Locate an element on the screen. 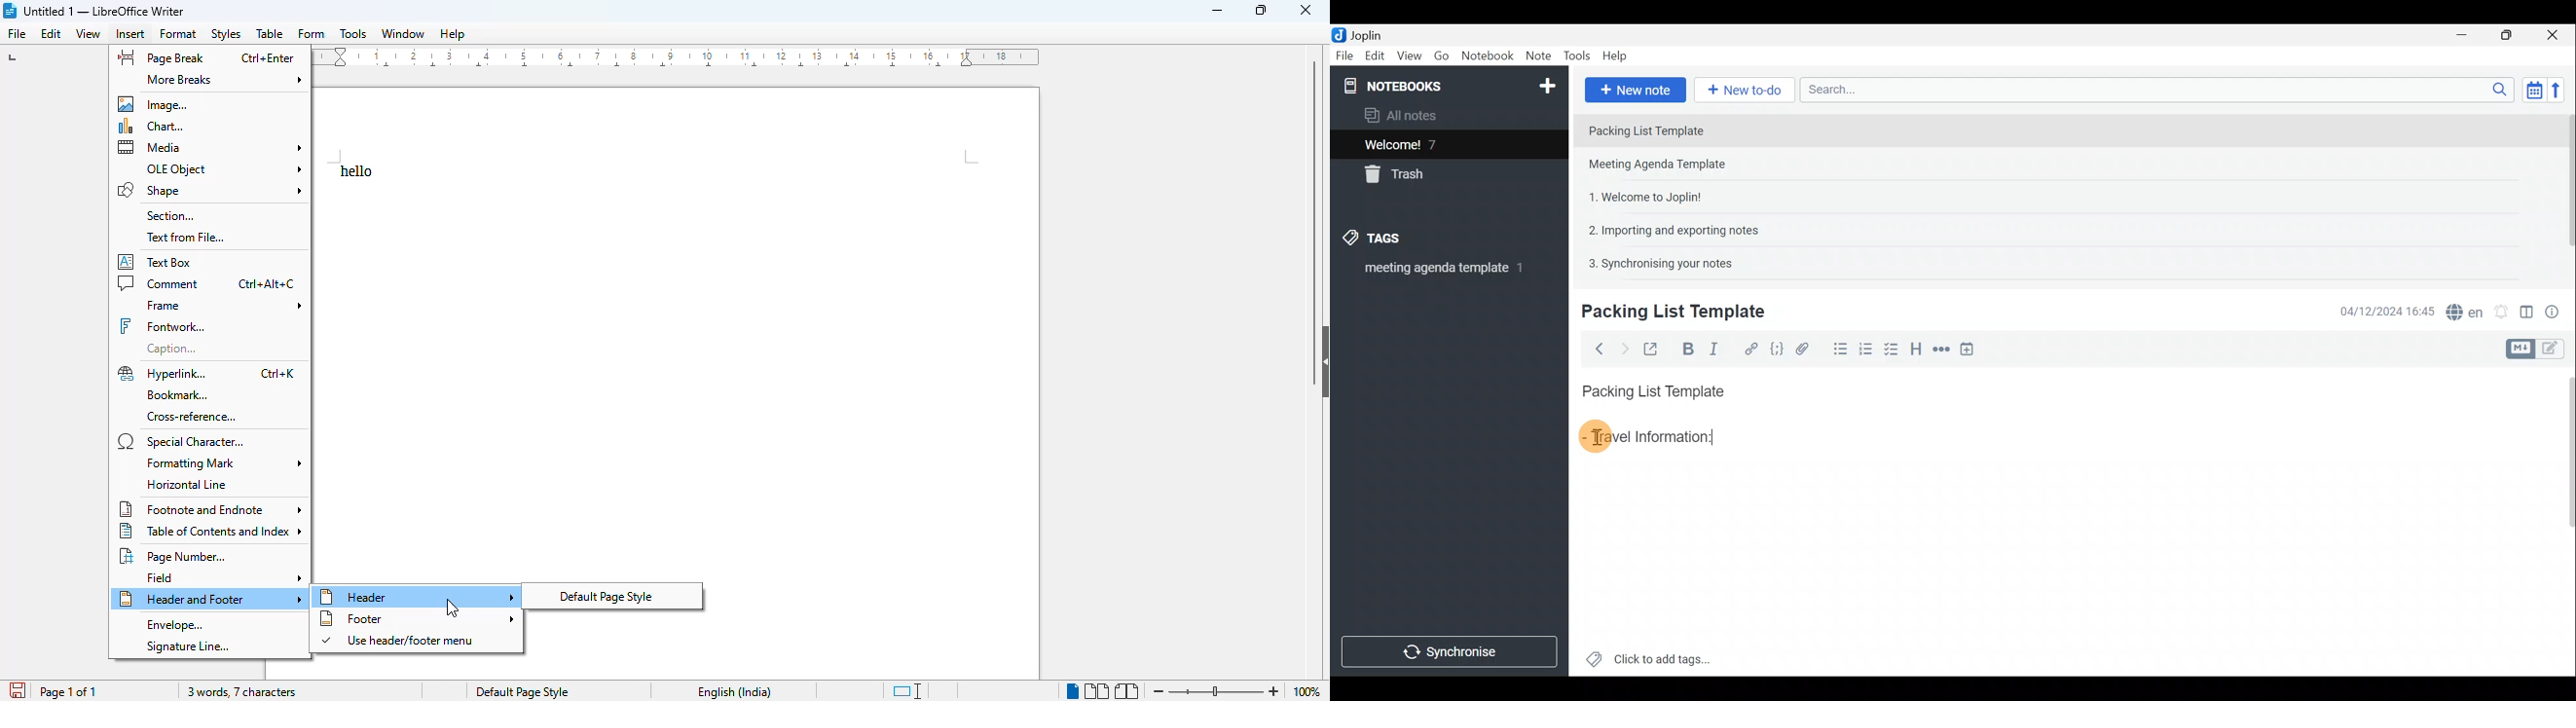 The height and width of the screenshot is (728, 2576). Note 2 is located at coordinates (1670, 166).